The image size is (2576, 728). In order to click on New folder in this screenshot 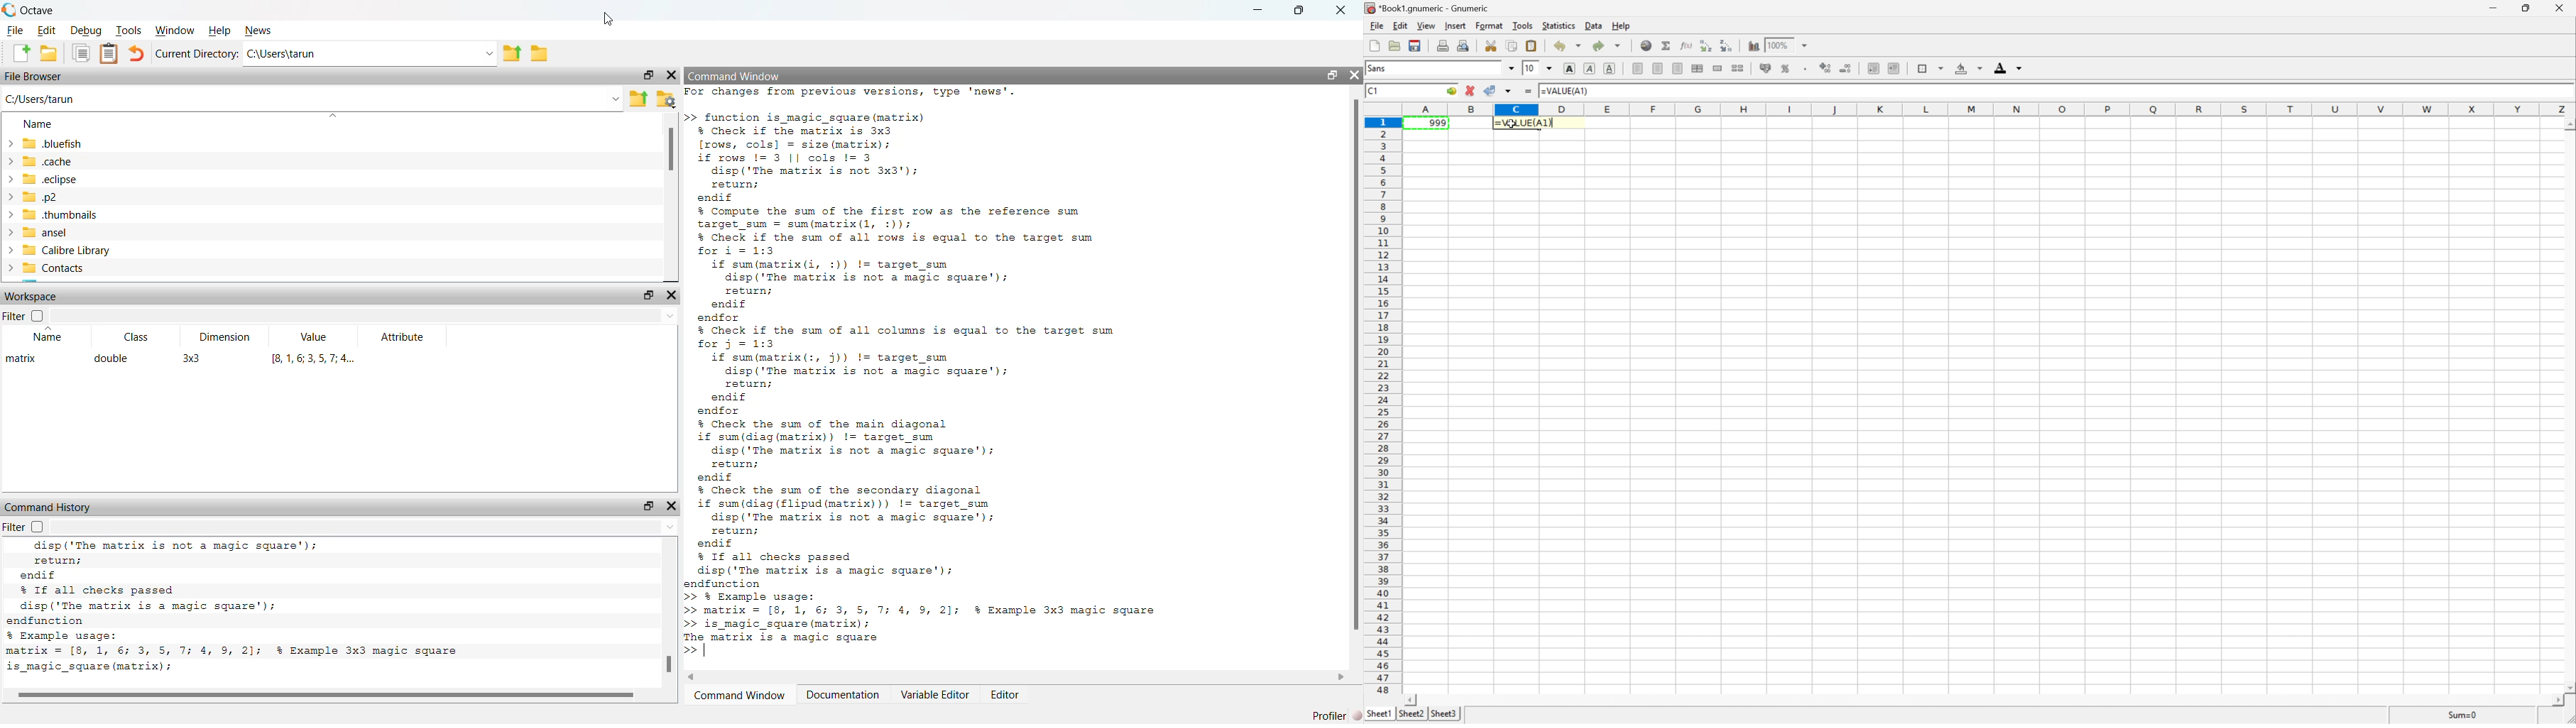, I will do `click(48, 53)`.